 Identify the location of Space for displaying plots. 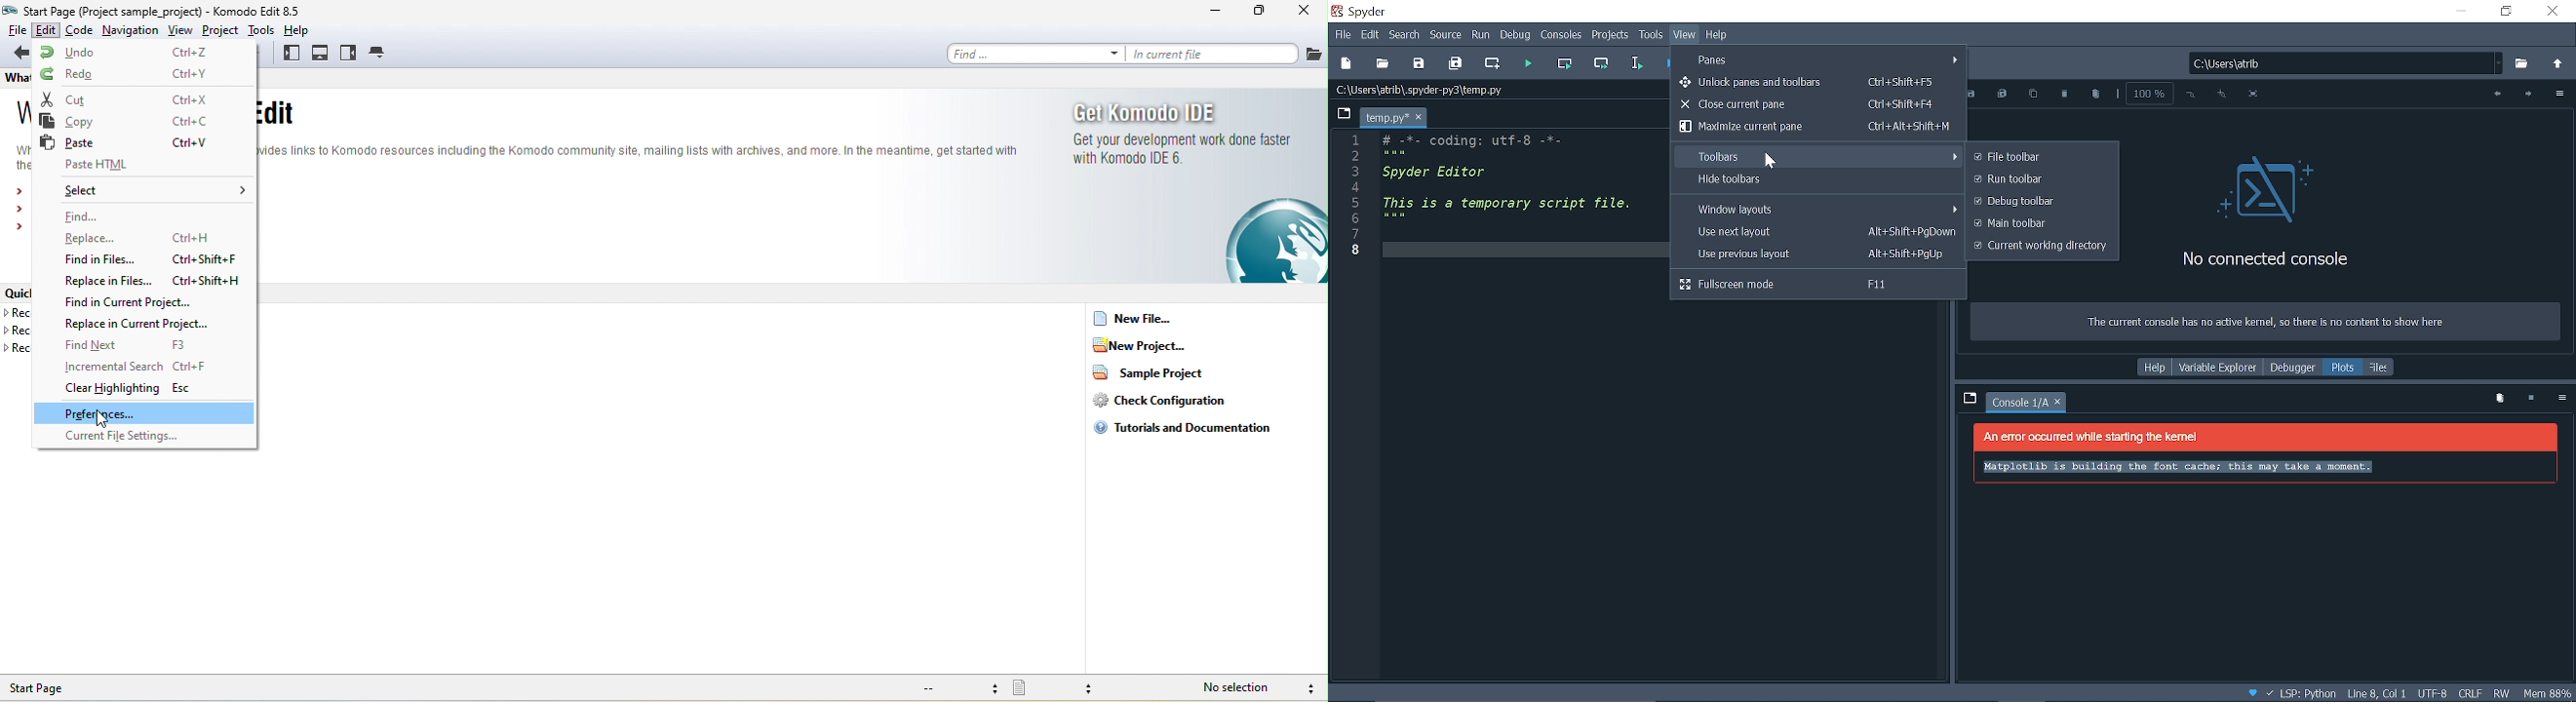
(2266, 510).